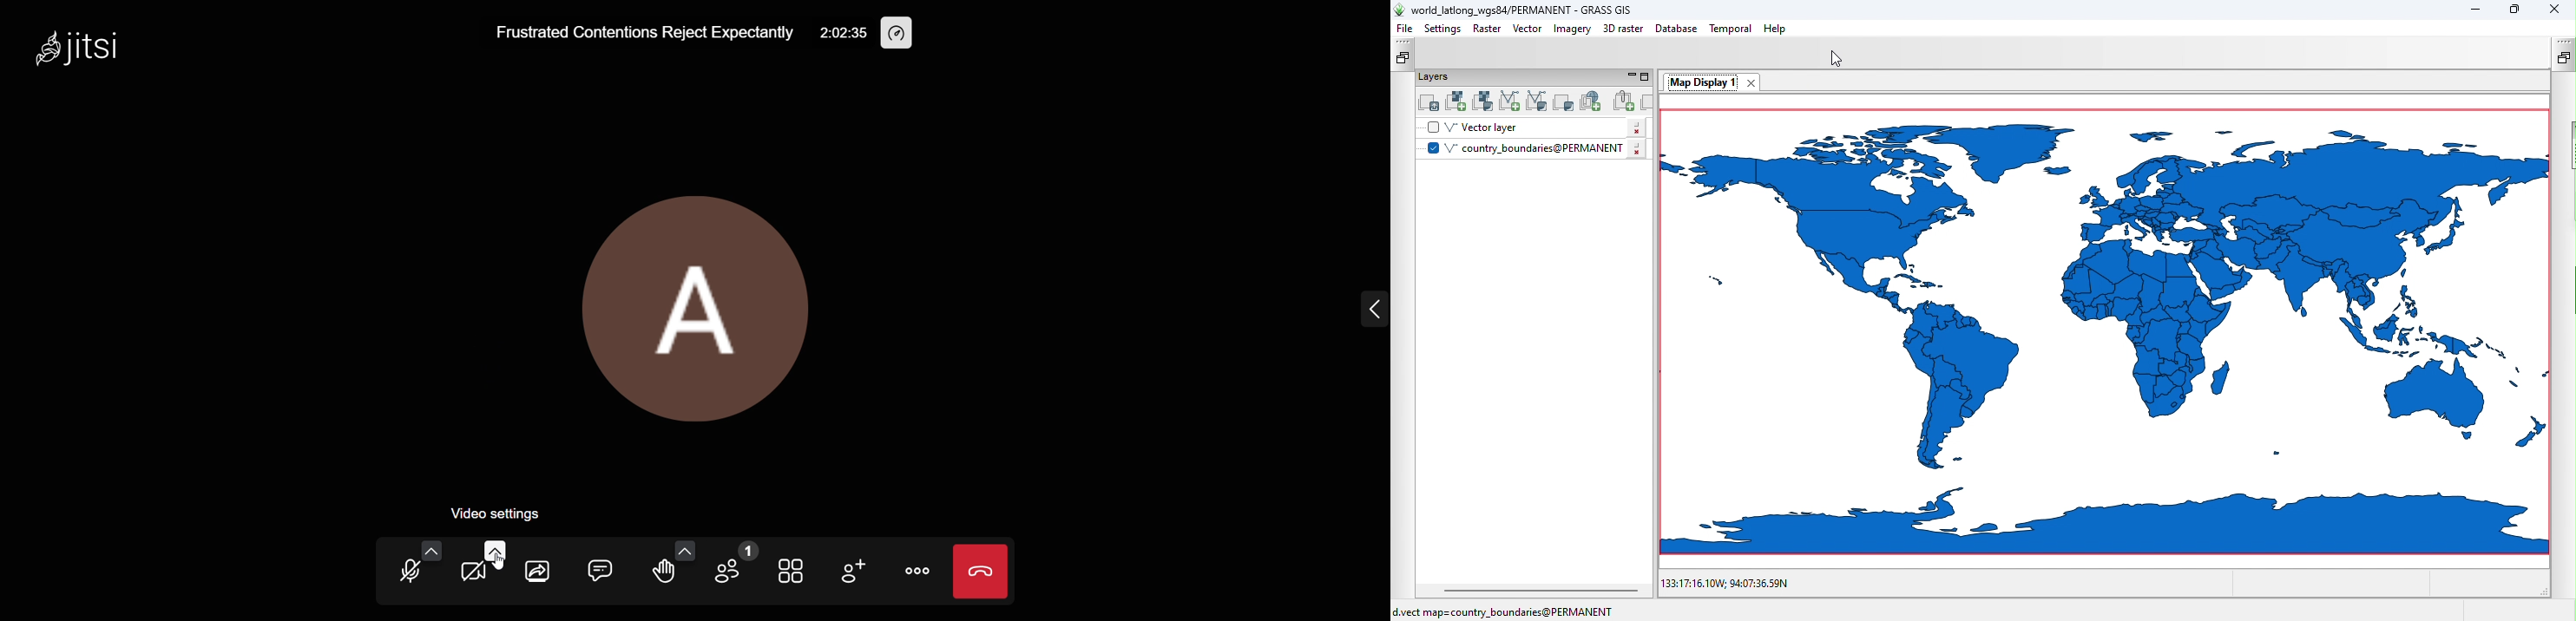  What do you see at coordinates (535, 575) in the screenshot?
I see `share screen` at bounding box center [535, 575].